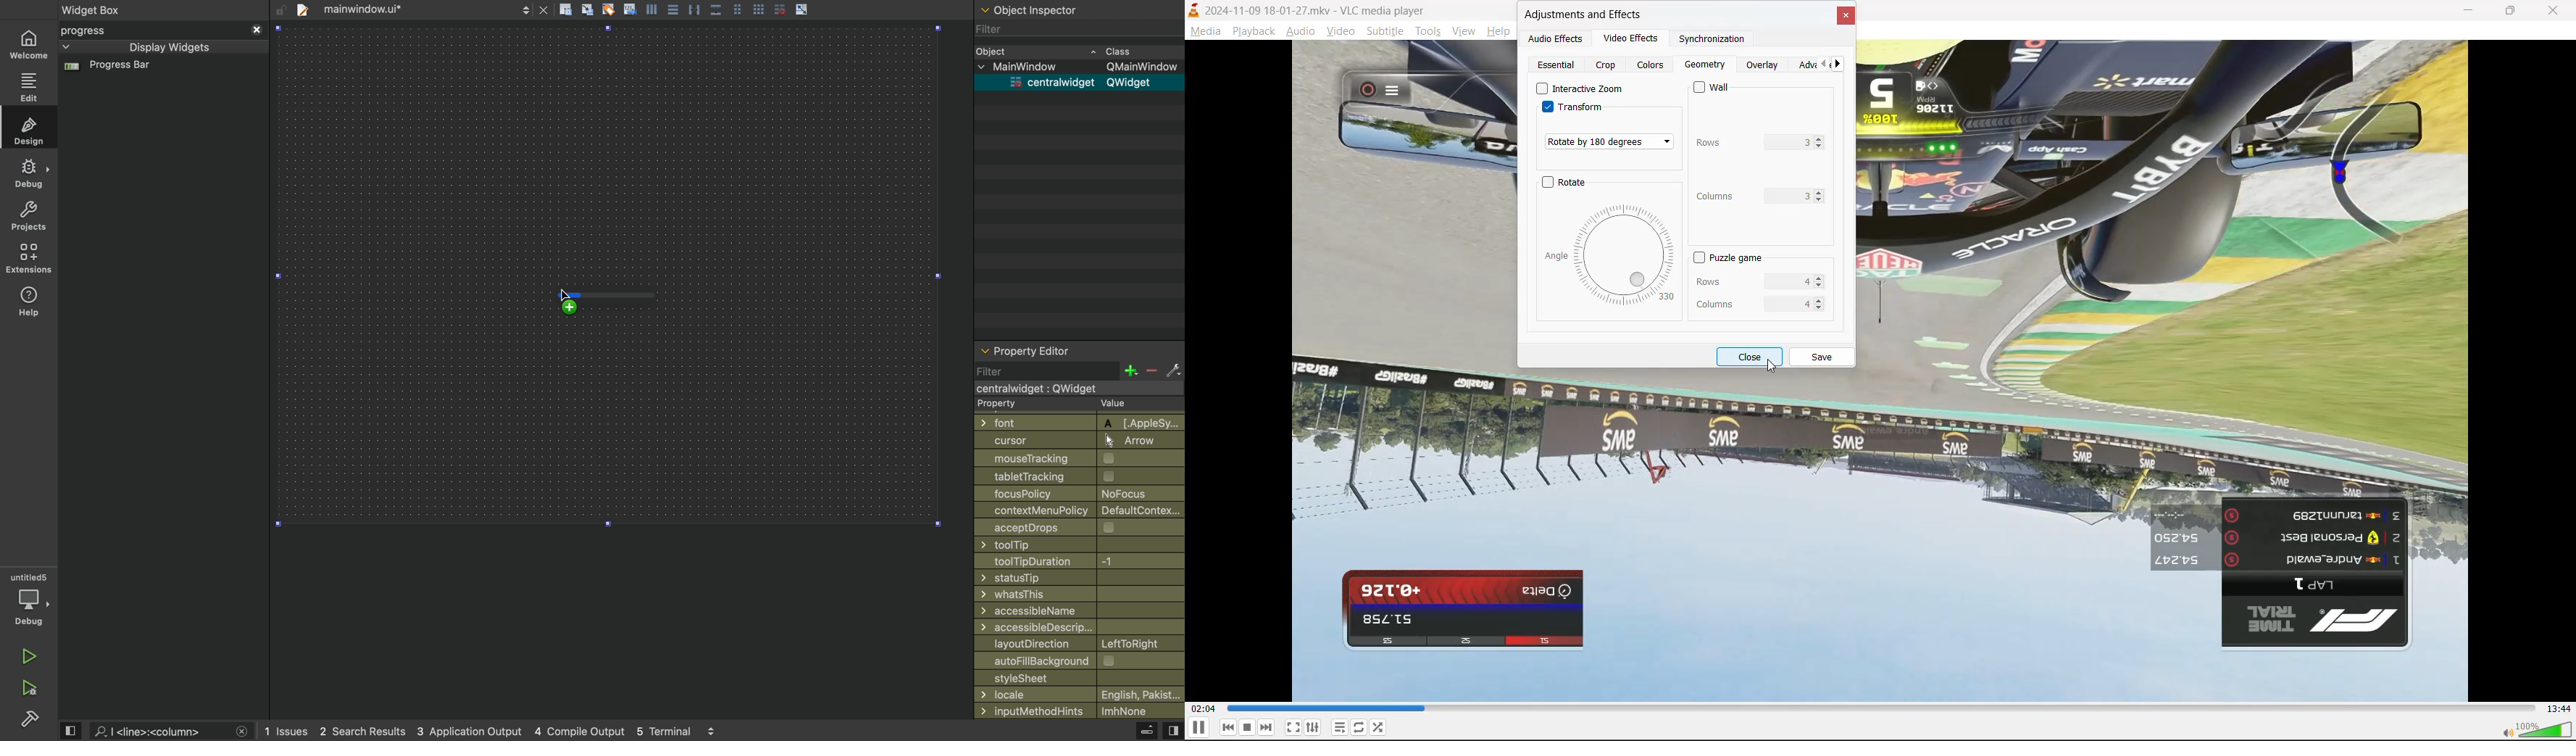 The height and width of the screenshot is (756, 2576). I want to click on volume, so click(2538, 731).